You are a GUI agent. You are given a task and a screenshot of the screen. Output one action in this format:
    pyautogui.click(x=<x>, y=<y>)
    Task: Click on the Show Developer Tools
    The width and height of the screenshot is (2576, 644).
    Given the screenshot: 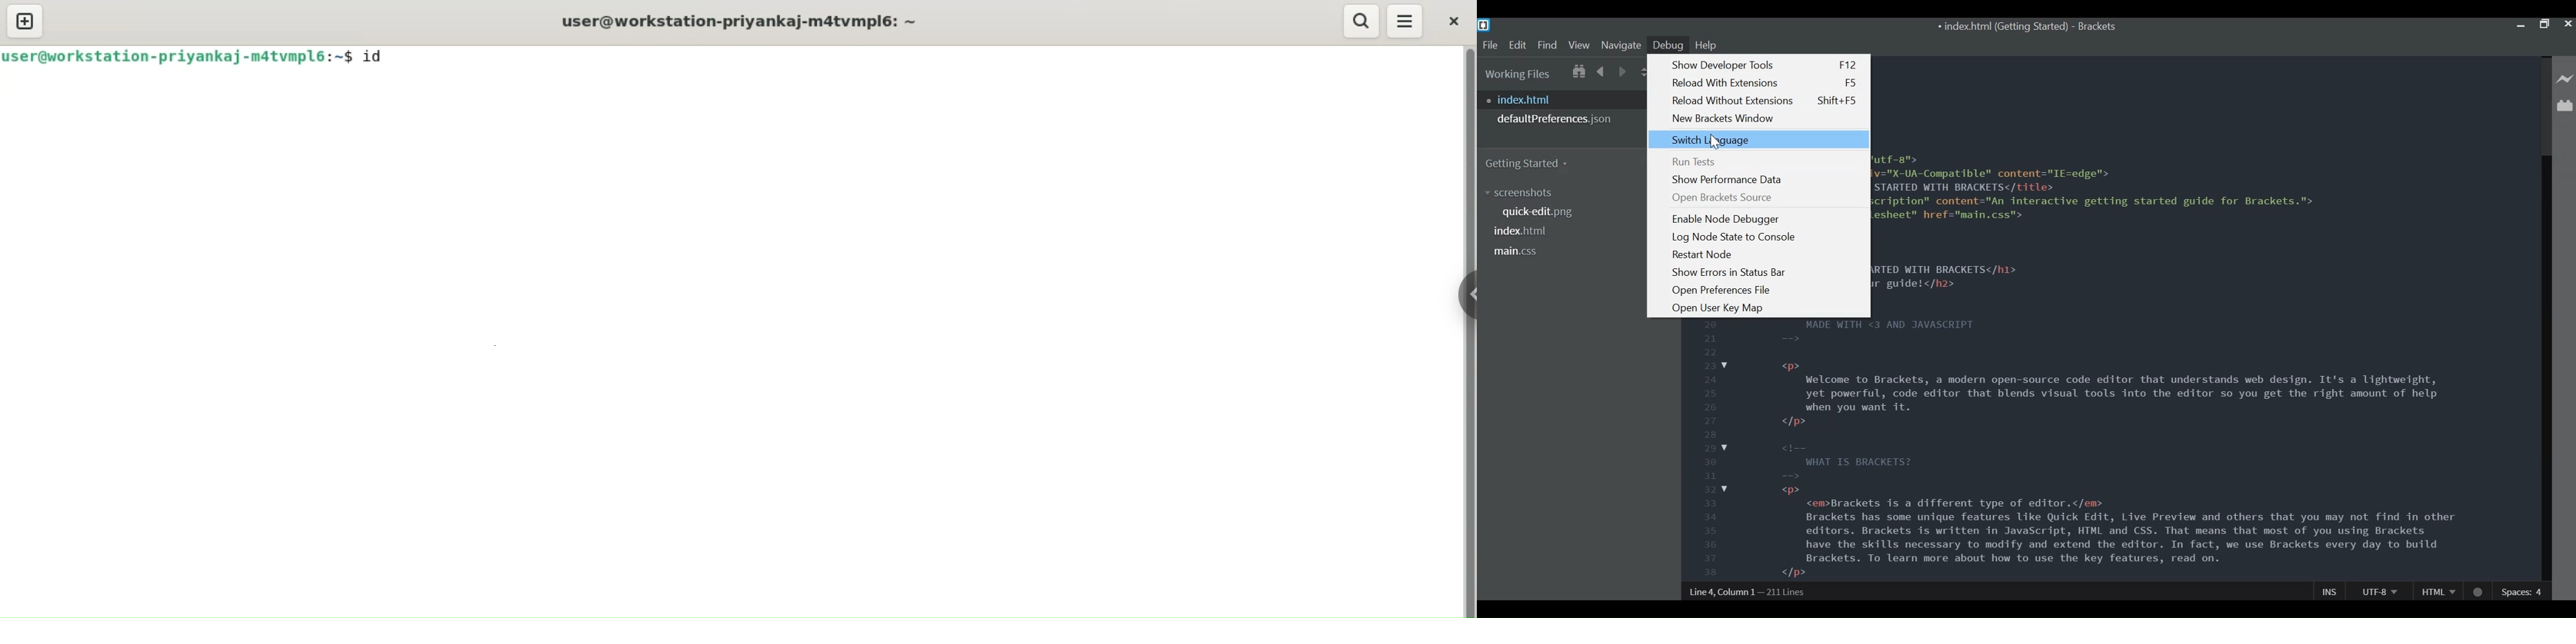 What is the action you would take?
    pyautogui.click(x=1764, y=65)
    